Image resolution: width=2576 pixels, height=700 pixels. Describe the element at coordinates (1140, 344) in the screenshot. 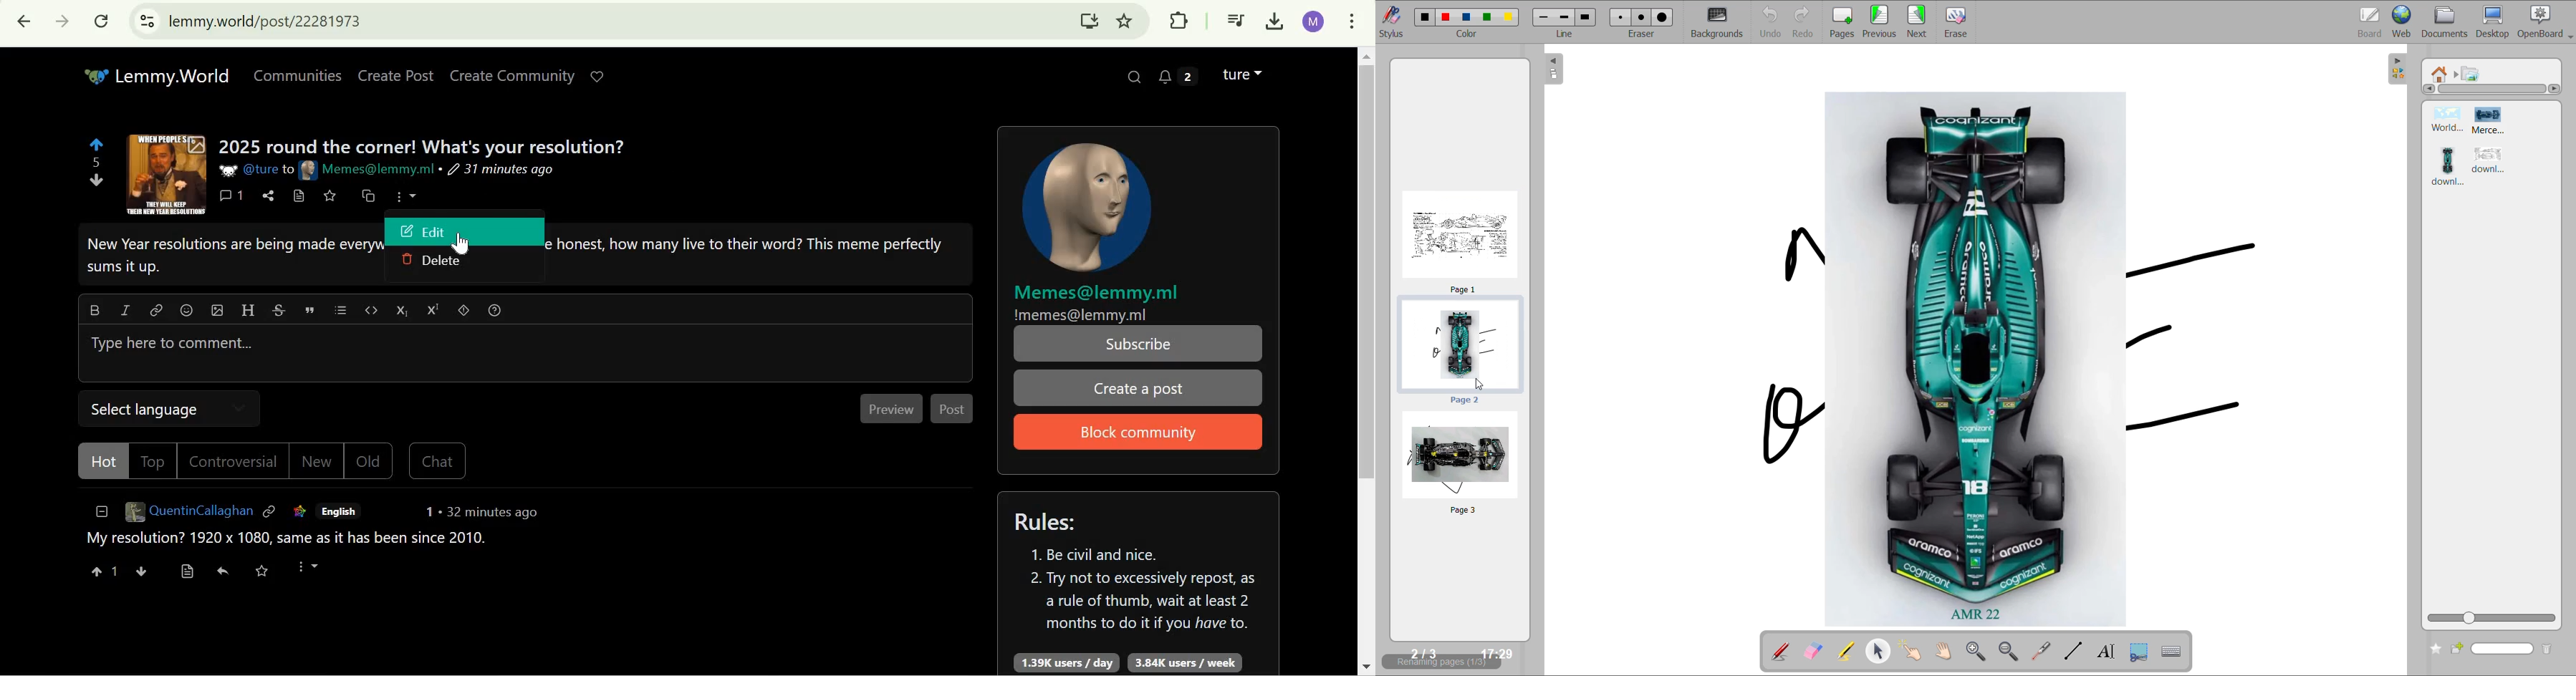

I see `Subscribe` at that location.